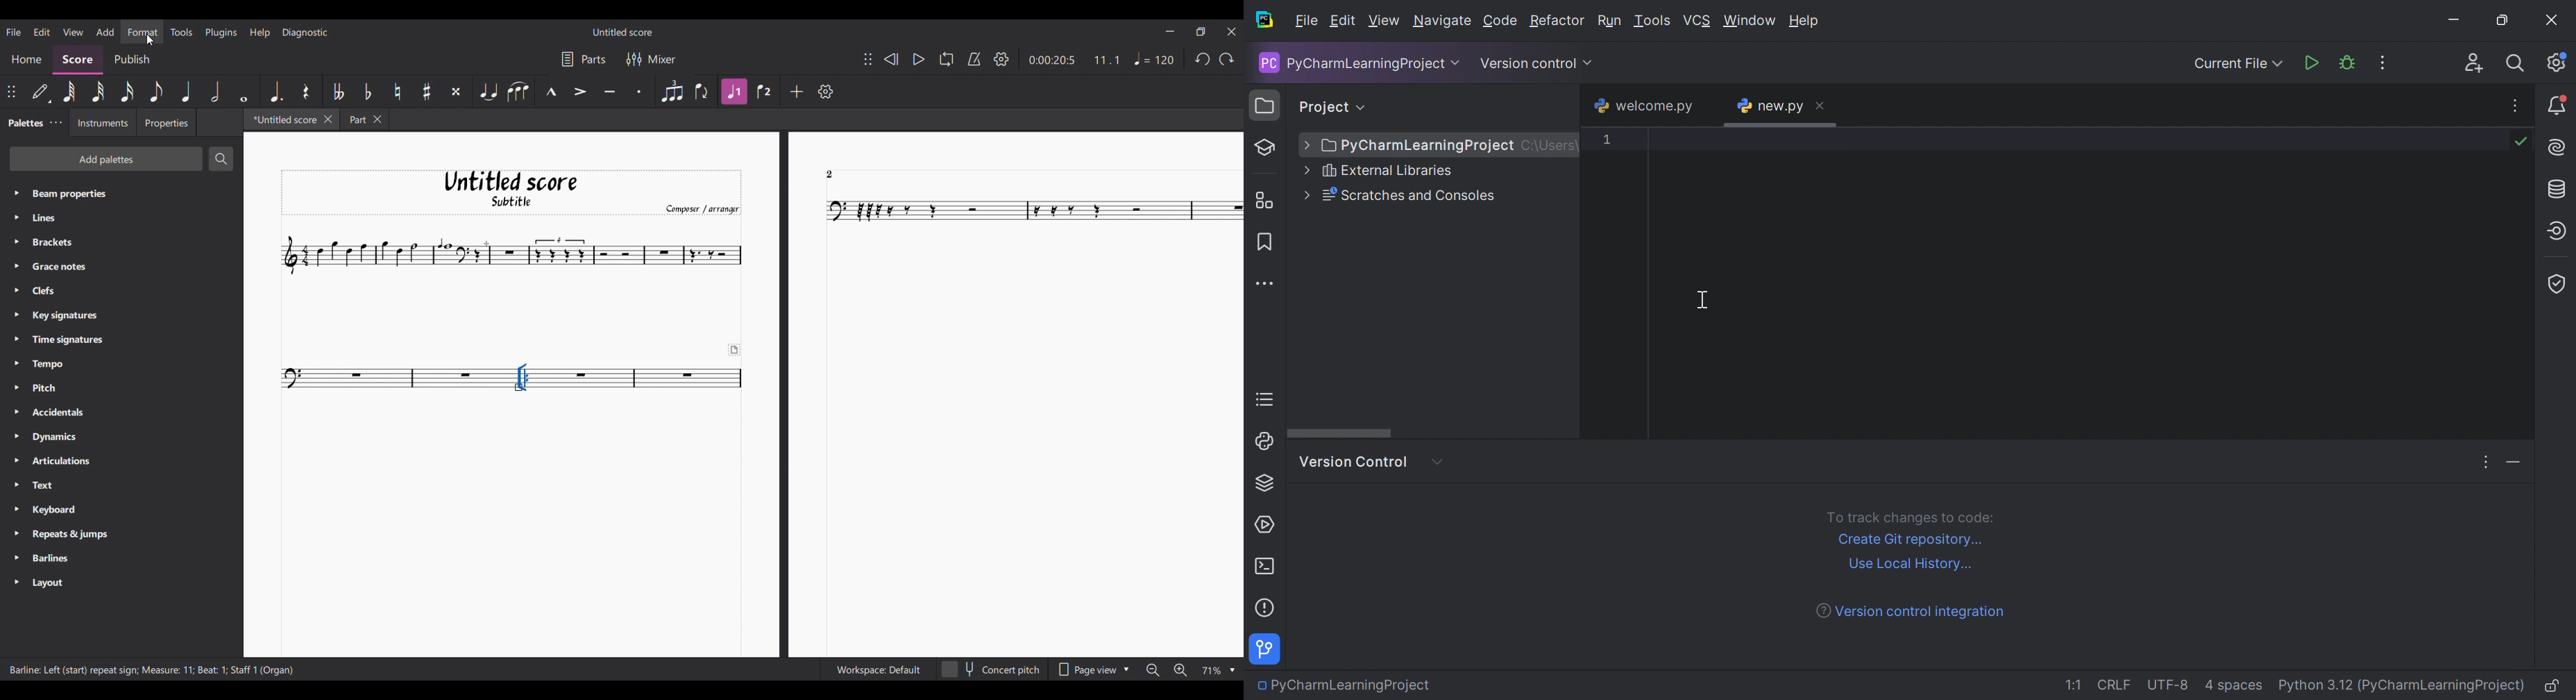  I want to click on Search, so click(221, 158).